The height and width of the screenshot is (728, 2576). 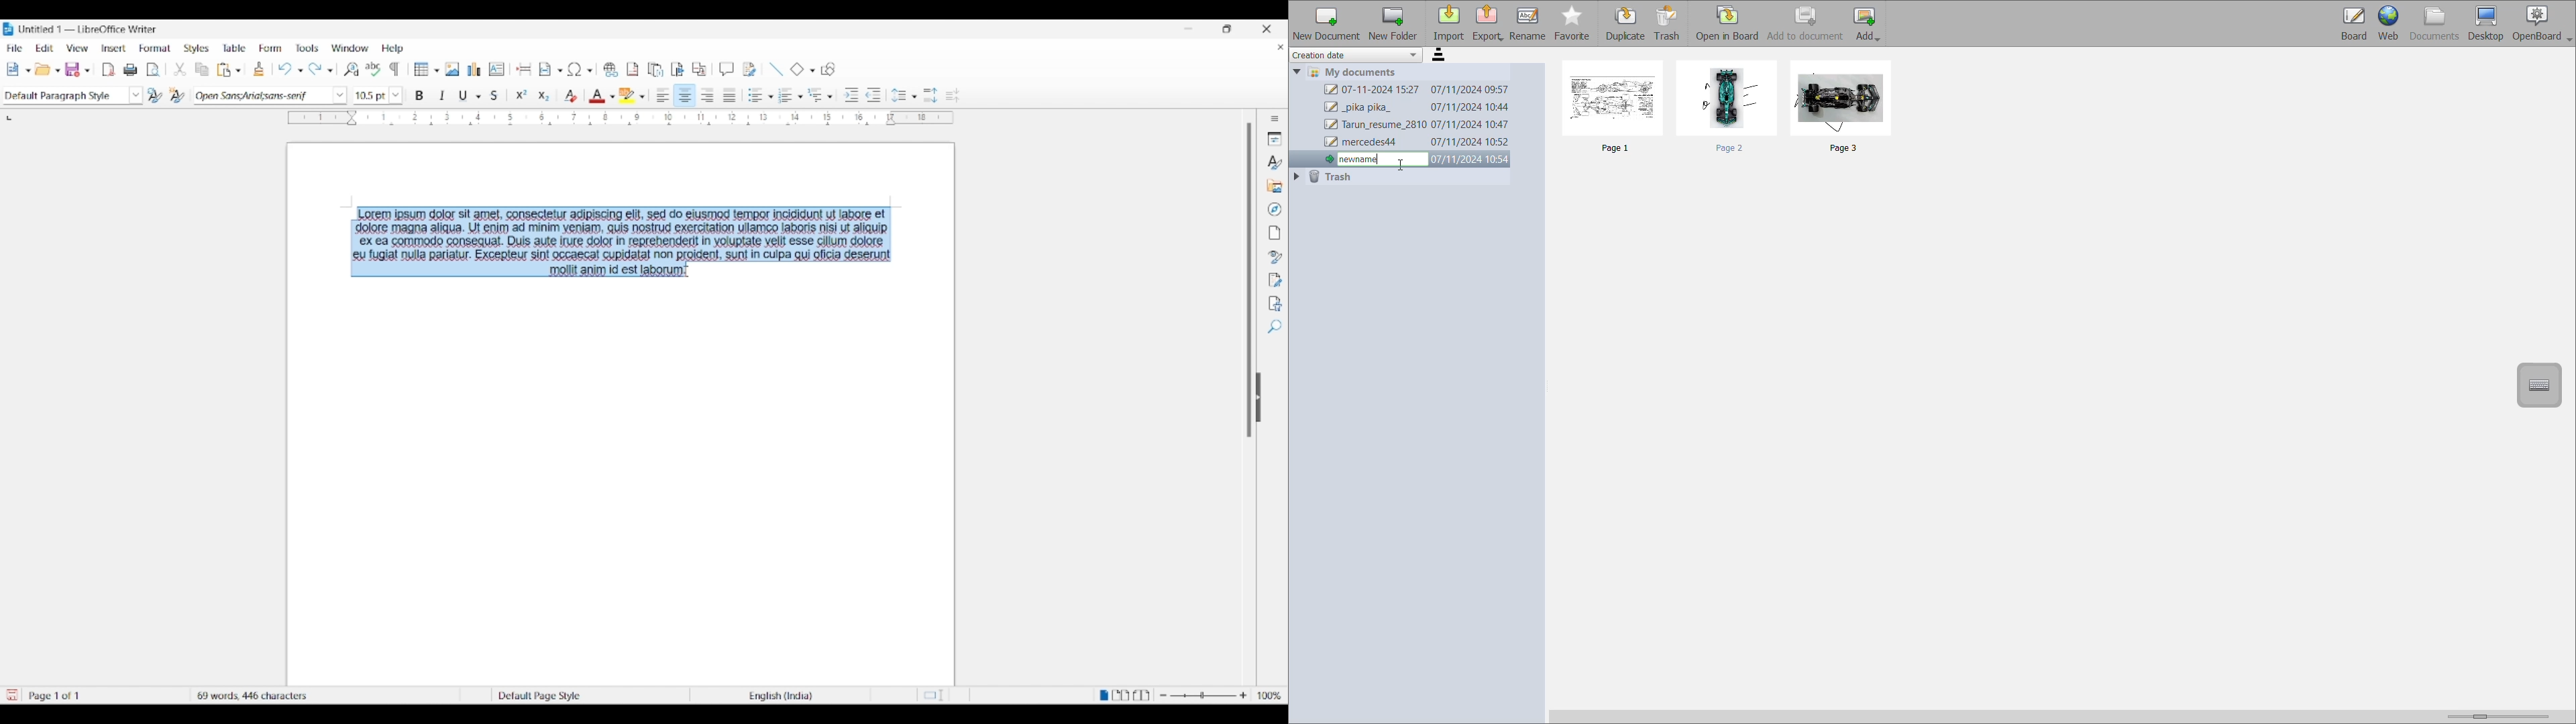 What do you see at coordinates (339, 95) in the screenshot?
I see `Font name options` at bounding box center [339, 95].